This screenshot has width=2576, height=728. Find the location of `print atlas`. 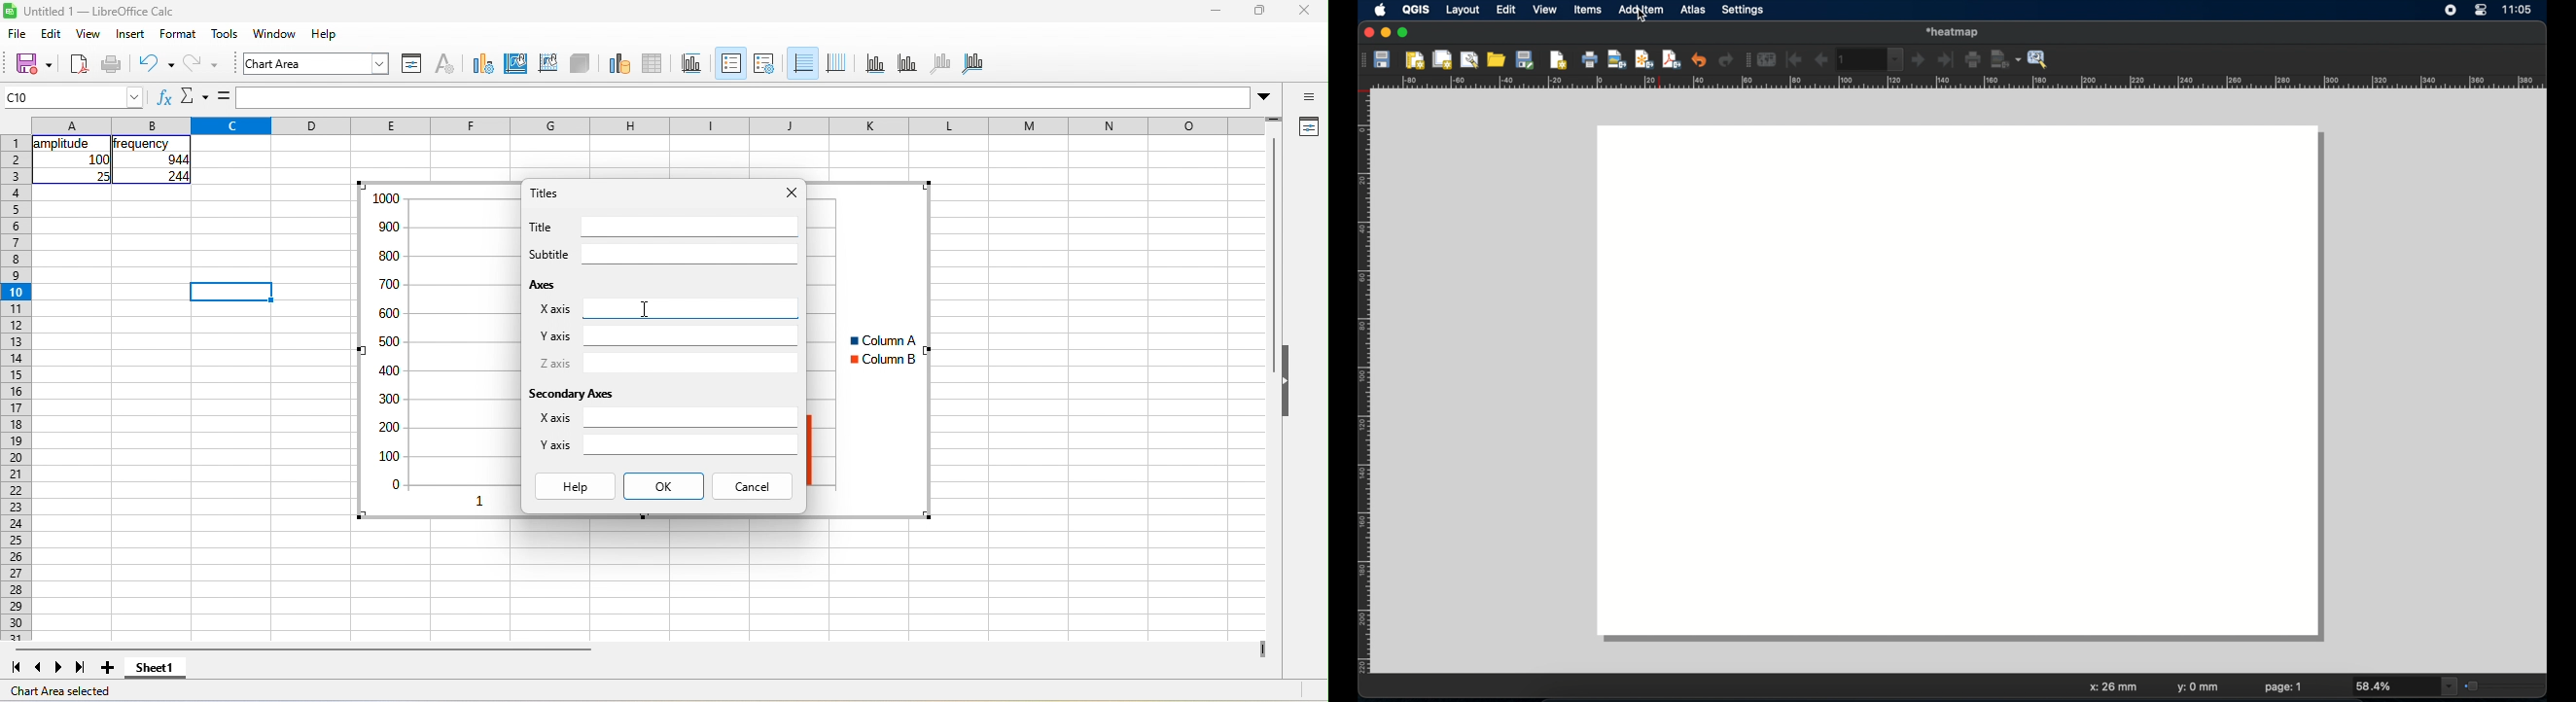

print atlas is located at coordinates (1974, 61).